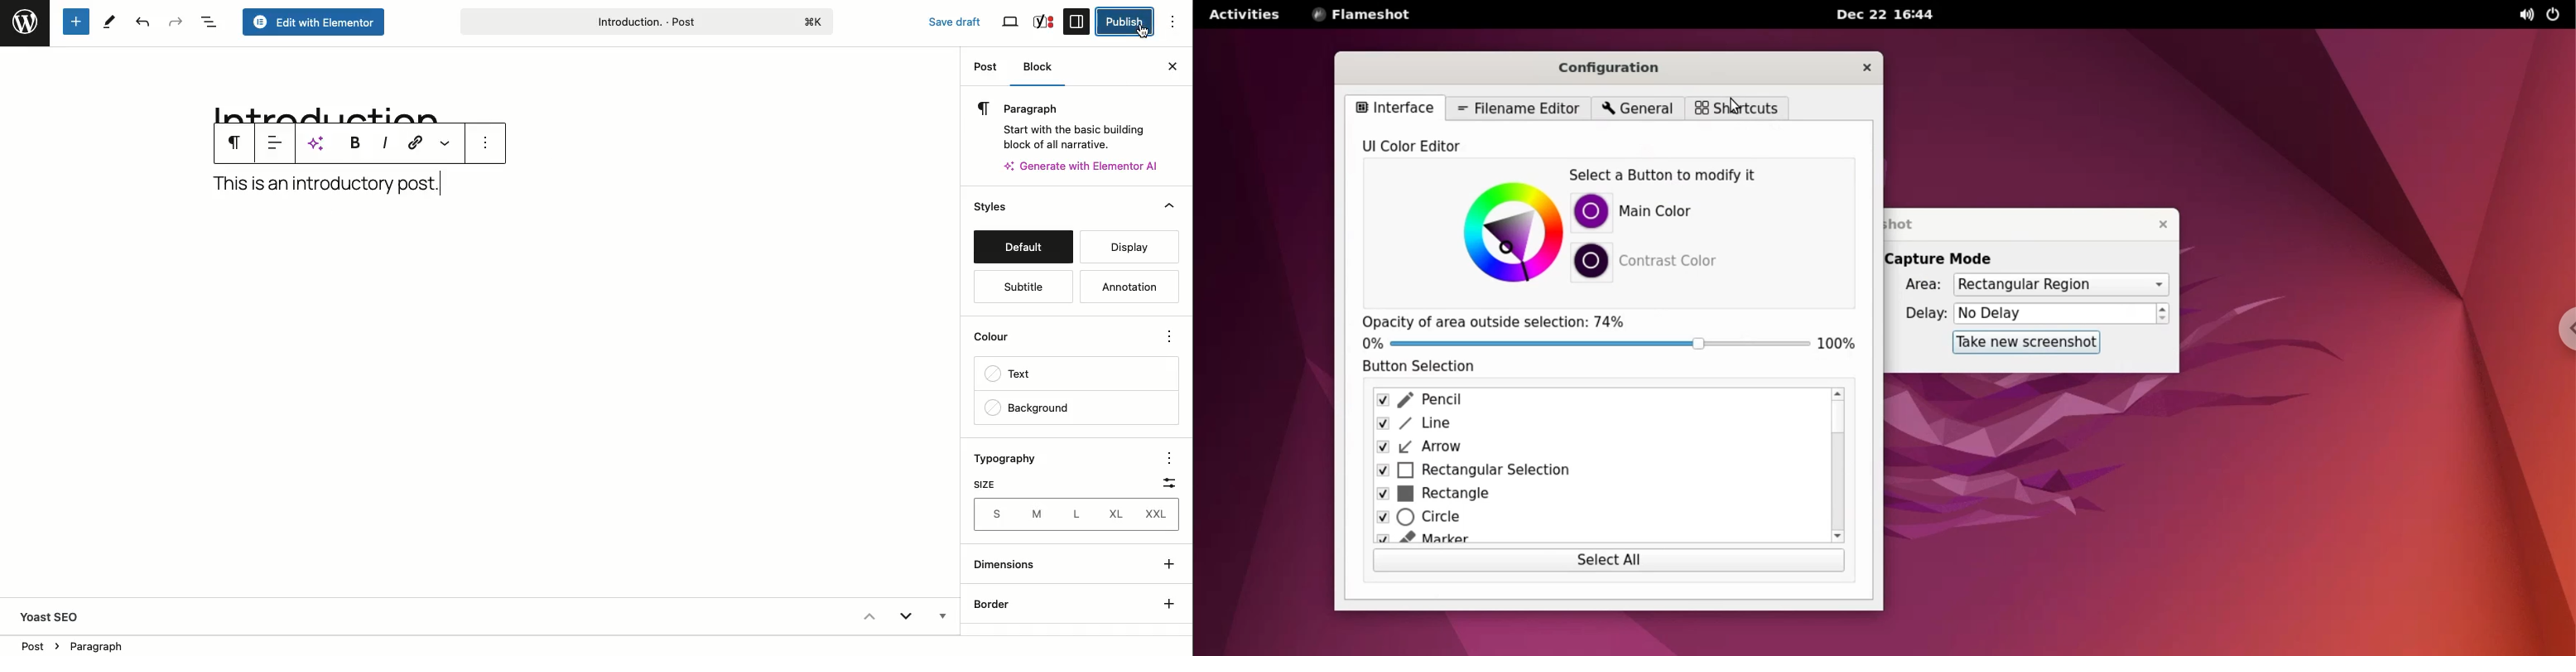  I want to click on Paragraph, so click(1070, 123).